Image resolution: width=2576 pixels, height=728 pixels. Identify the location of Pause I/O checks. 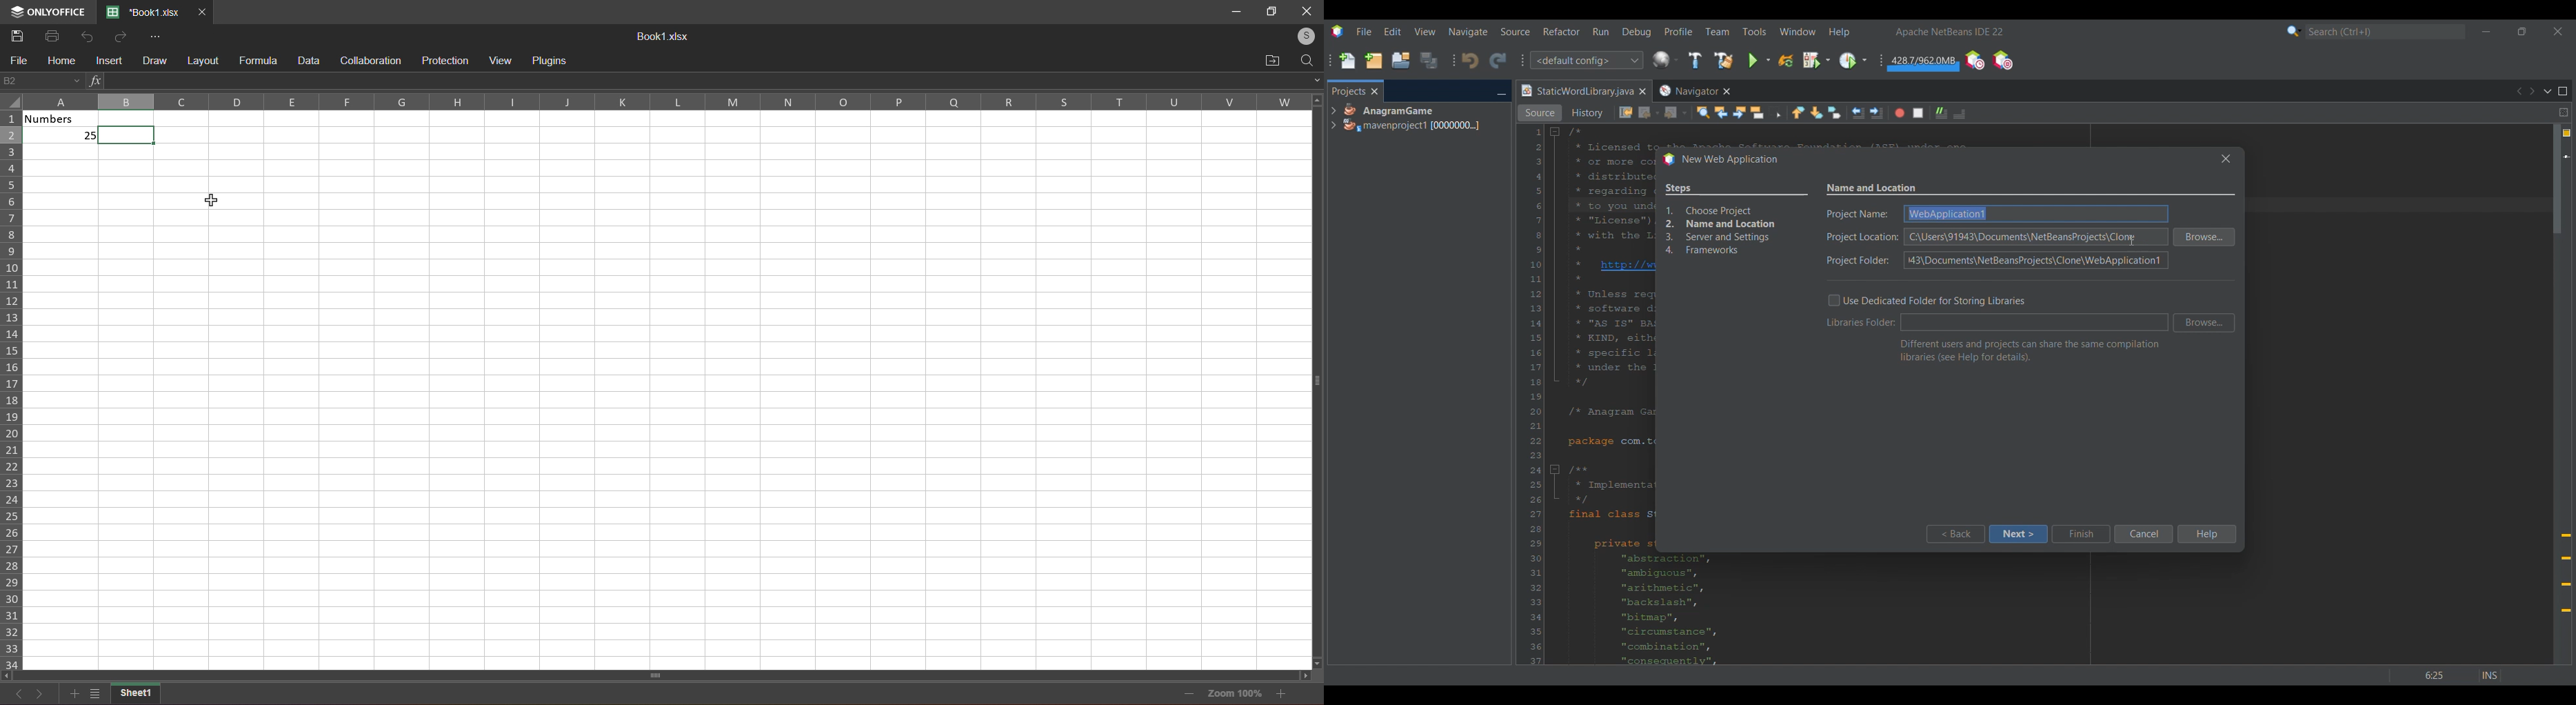
(2002, 60).